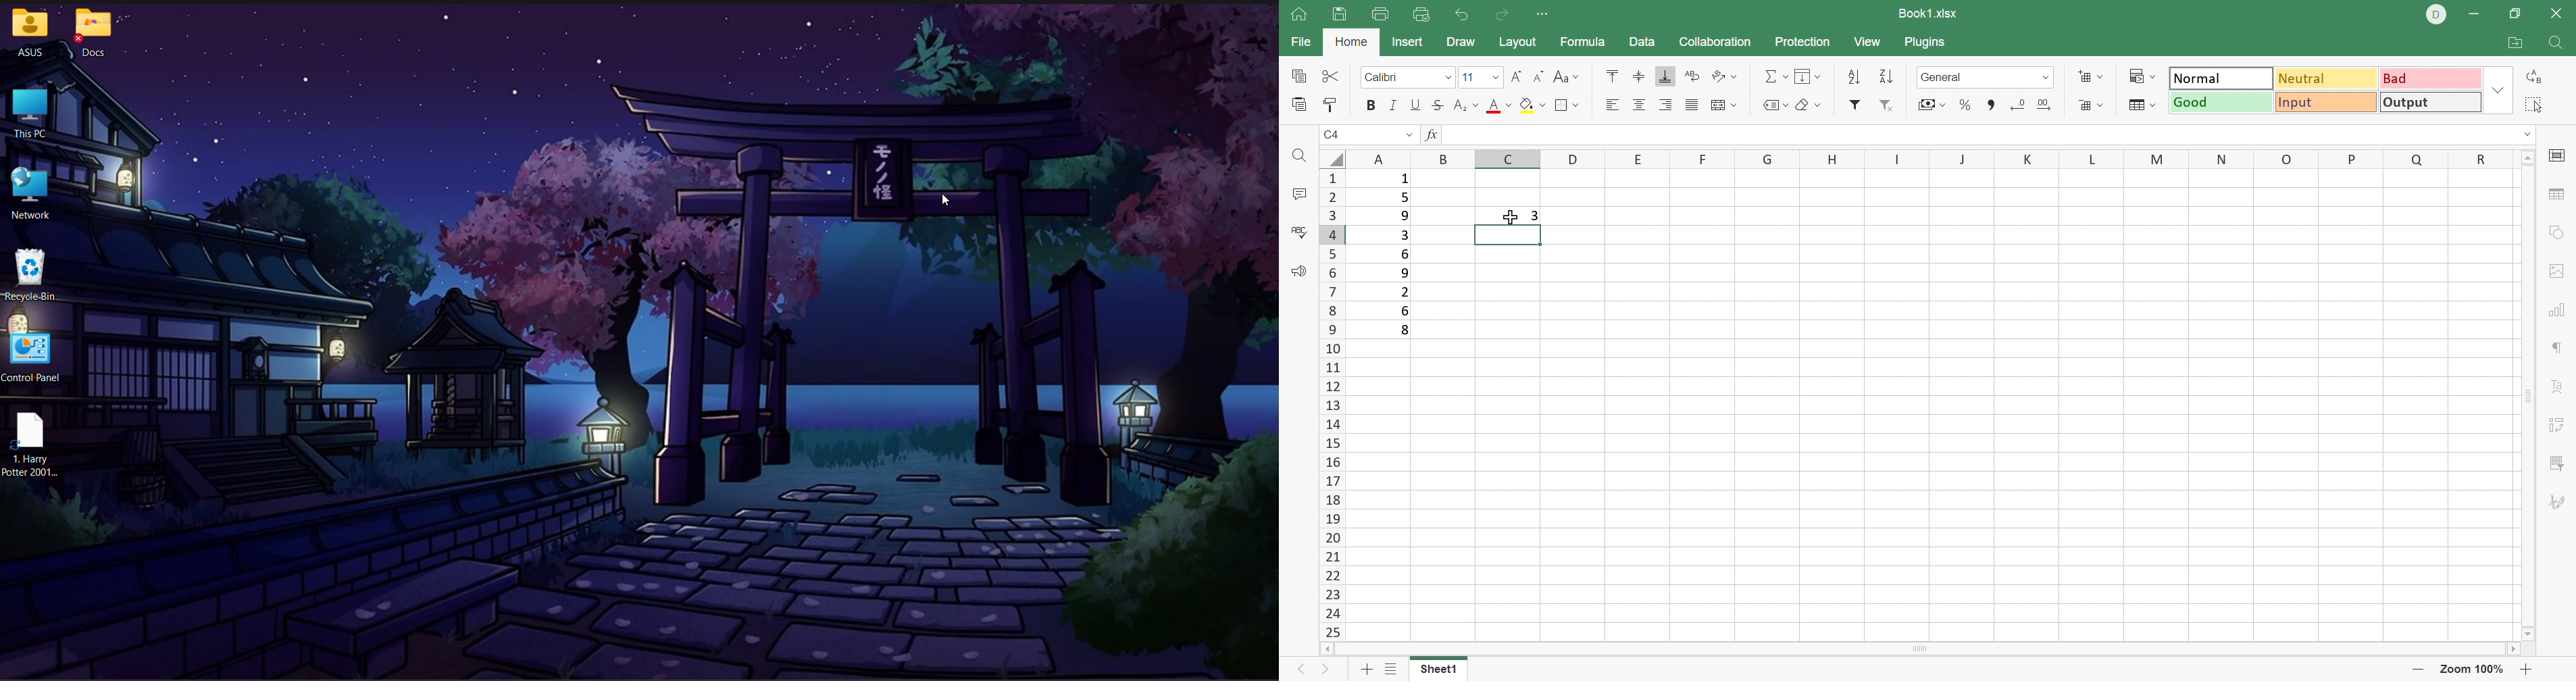 The image size is (2576, 700). Describe the element at coordinates (1776, 78) in the screenshot. I see `Summation` at that location.